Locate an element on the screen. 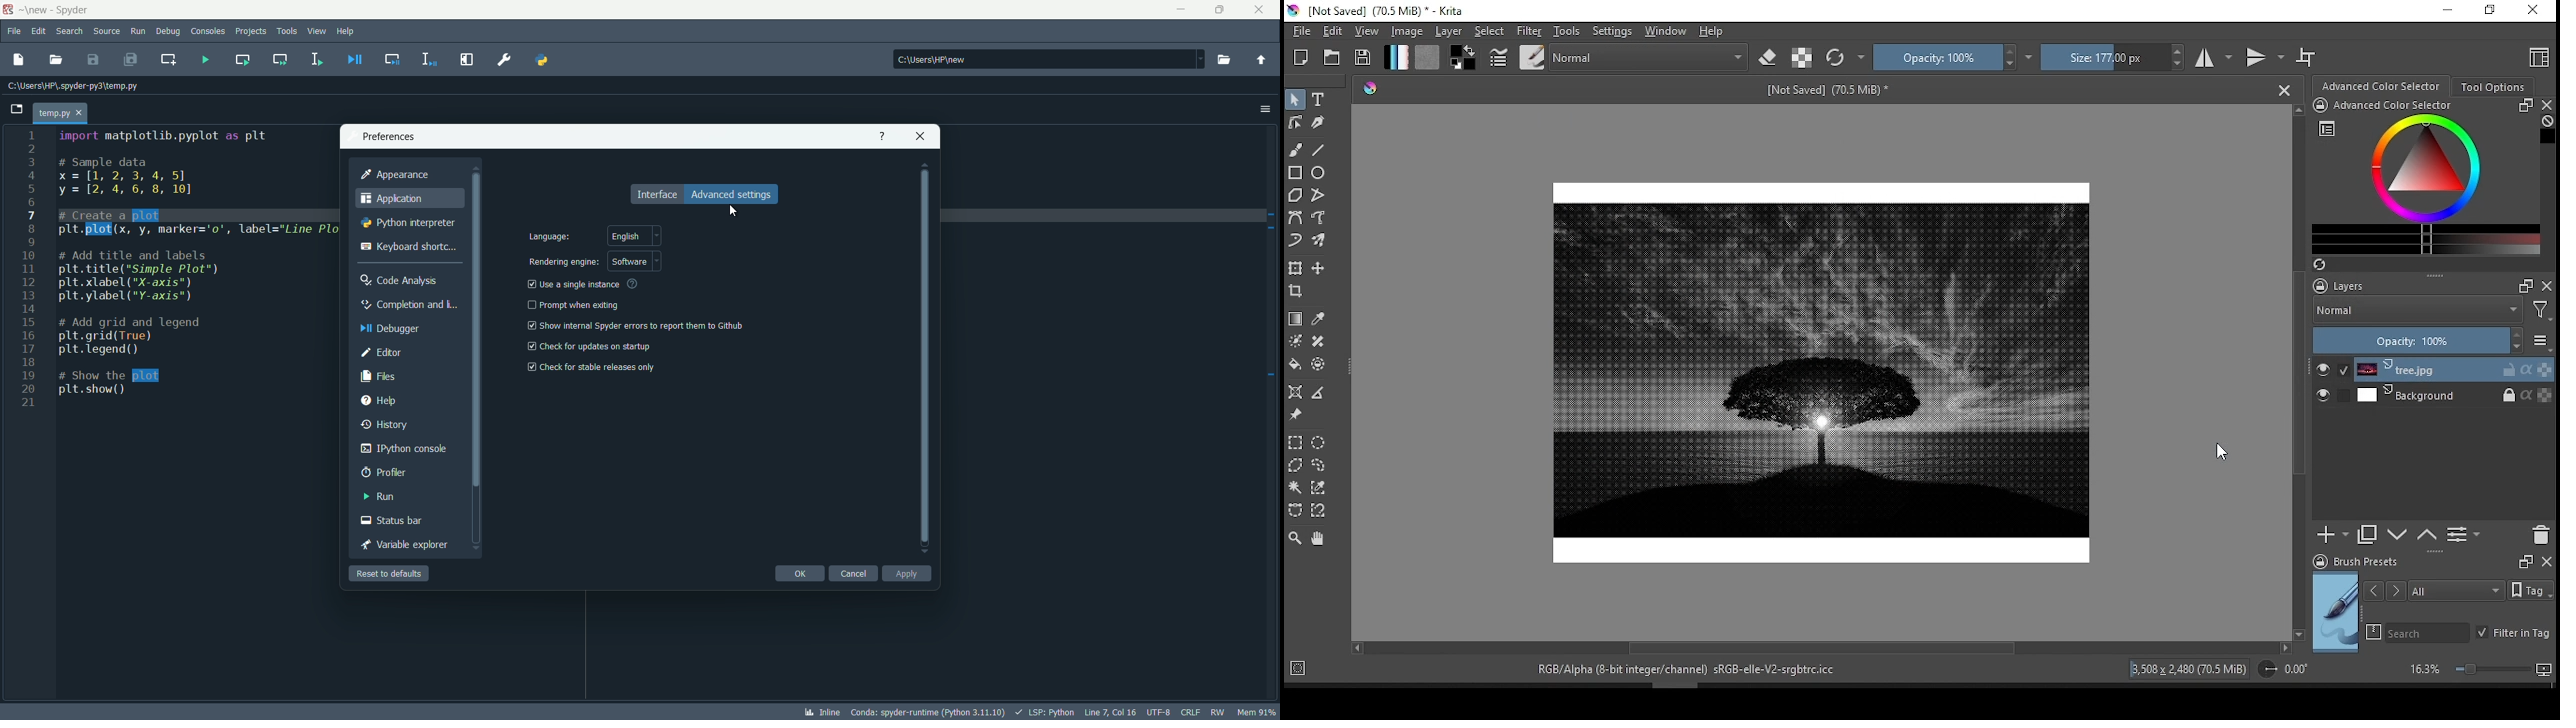  ok is located at coordinates (799, 573).